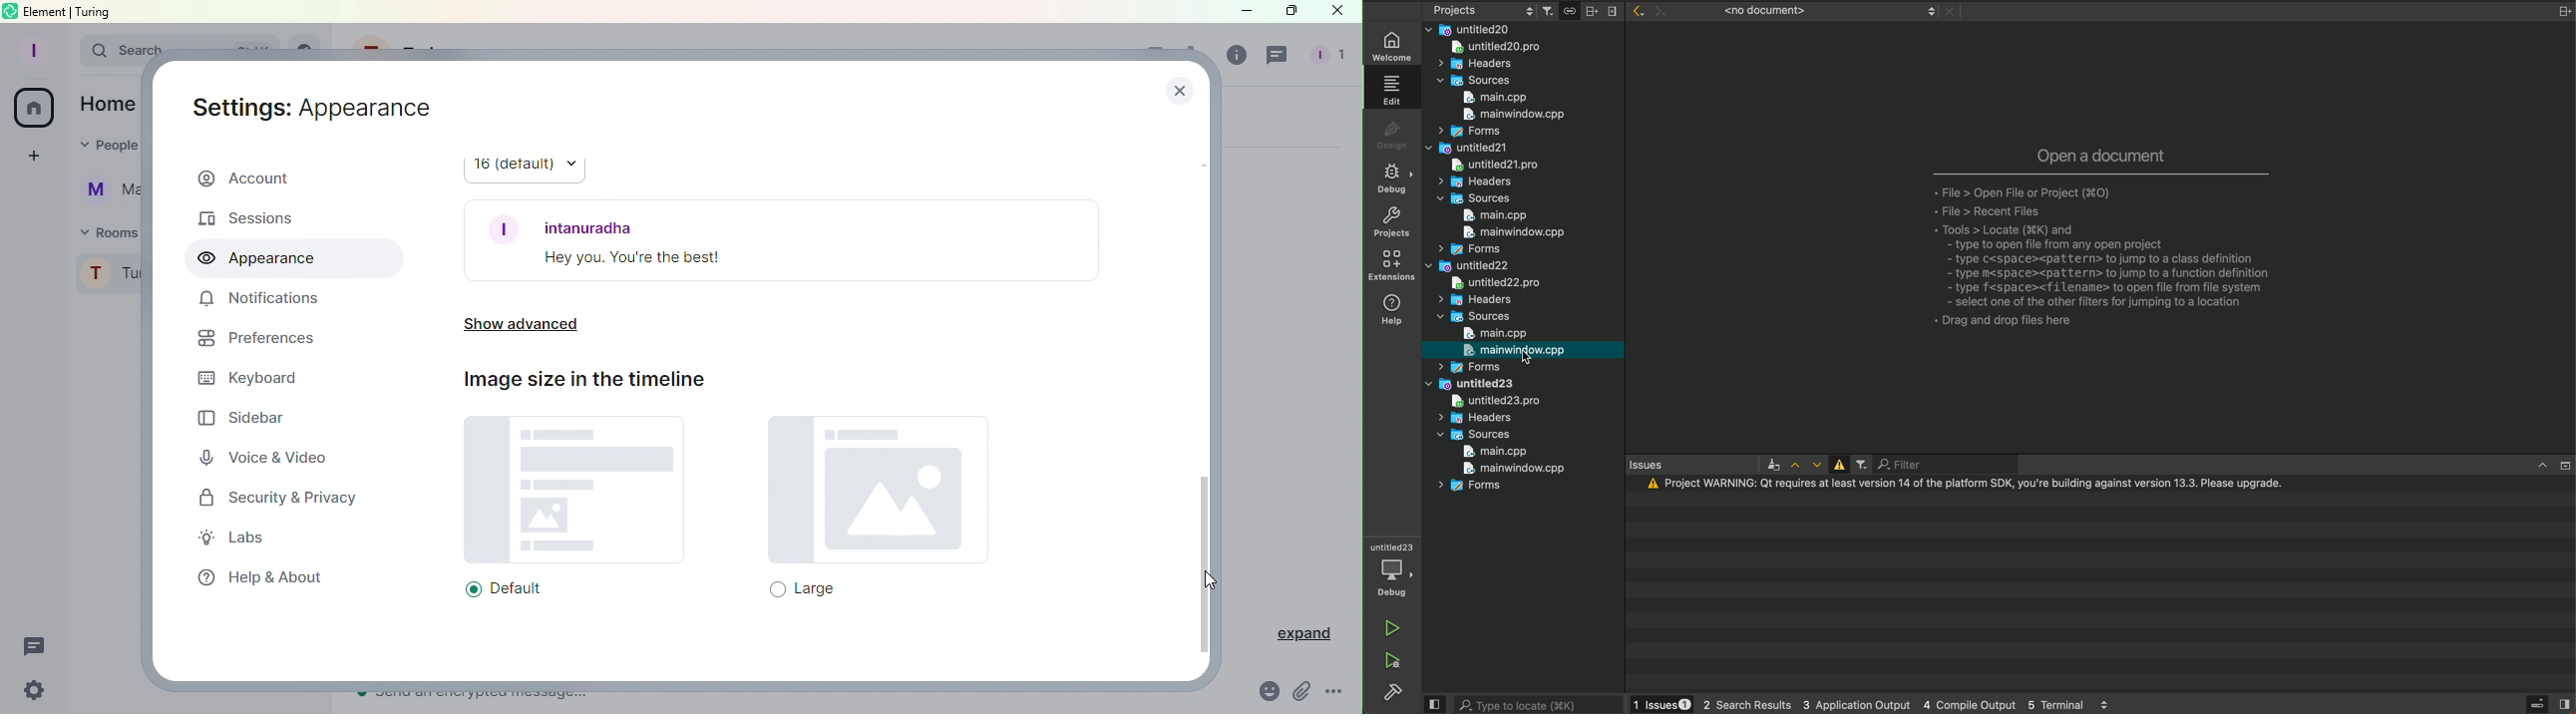 This screenshot has height=728, width=2576. I want to click on forms, so click(1467, 131).